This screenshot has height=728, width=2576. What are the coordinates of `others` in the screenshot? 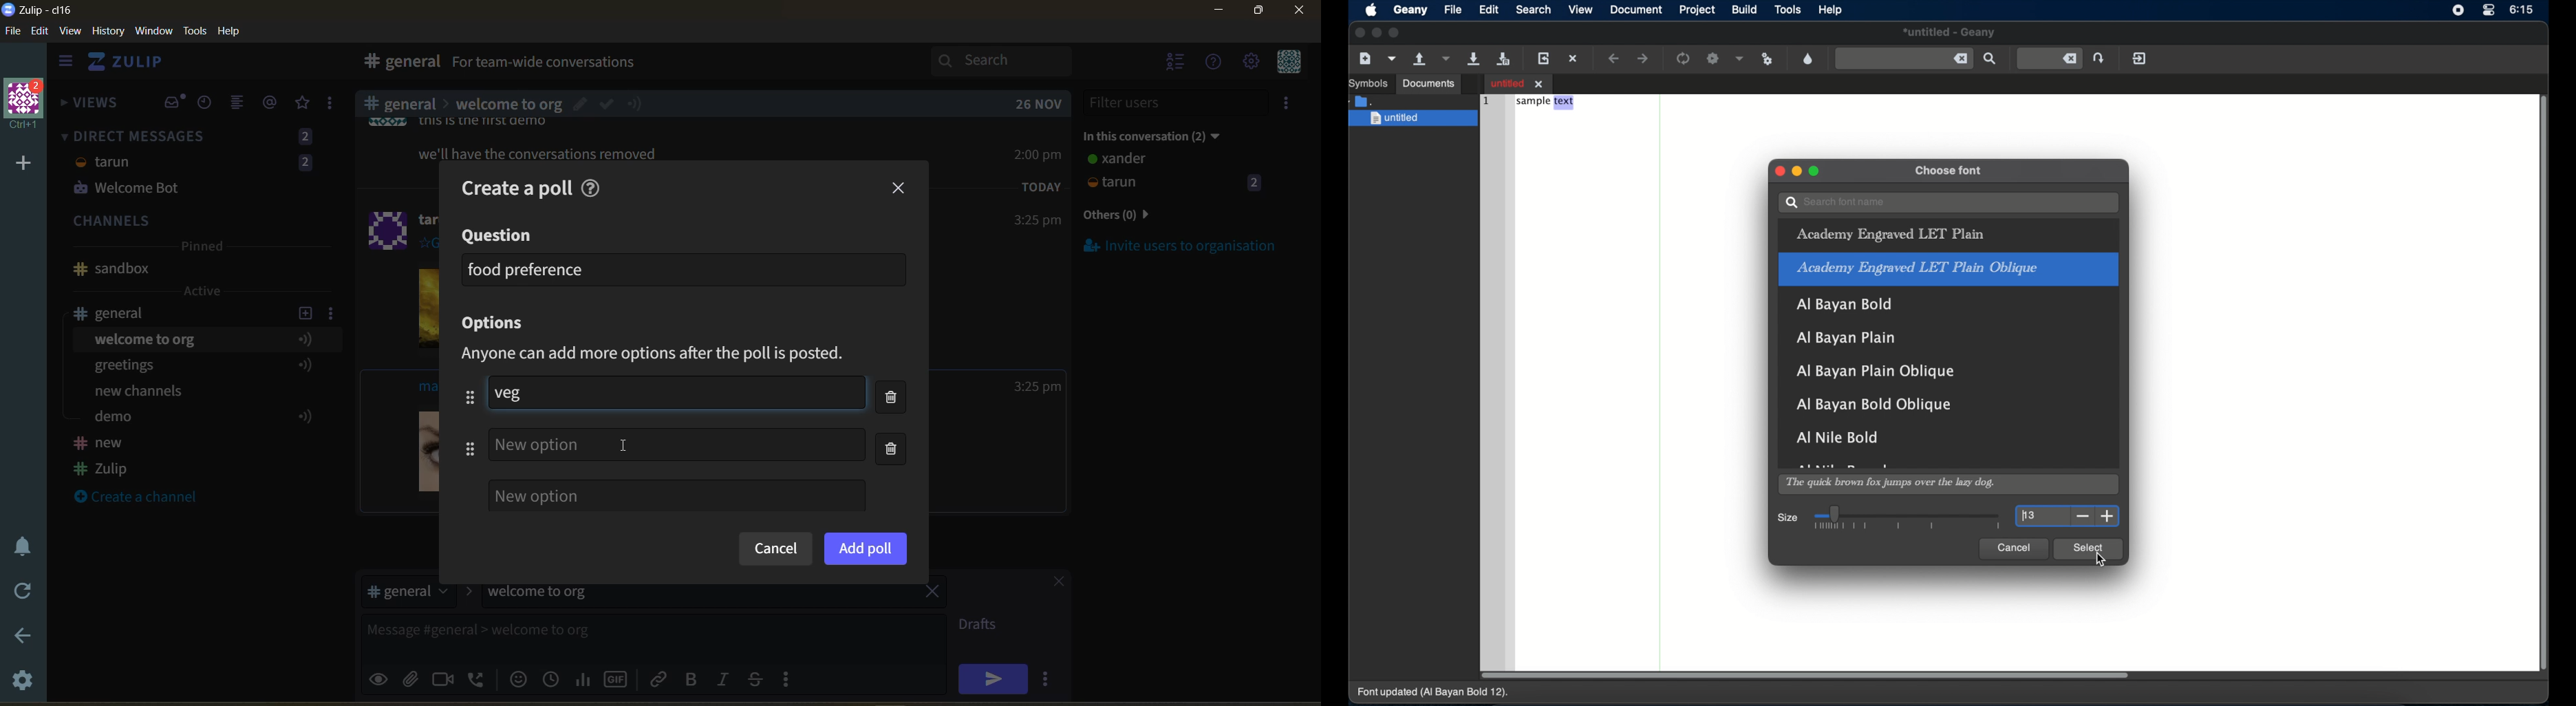 It's located at (1138, 216).